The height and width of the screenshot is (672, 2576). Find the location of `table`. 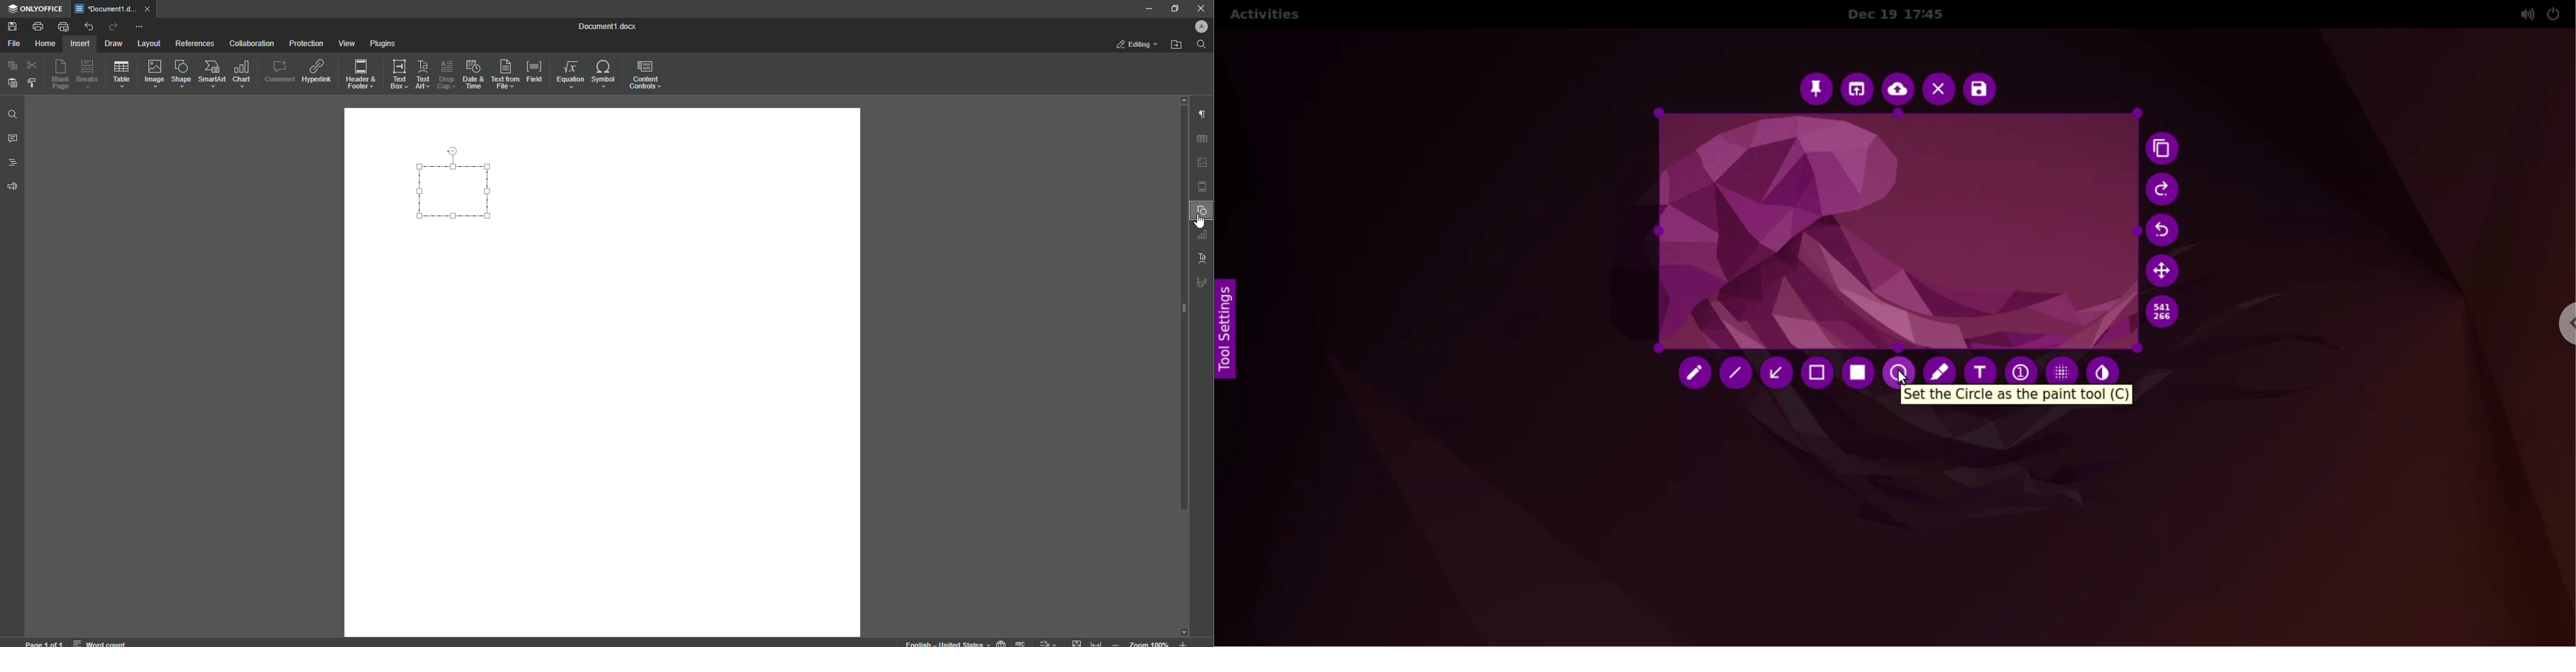

table is located at coordinates (1204, 137).